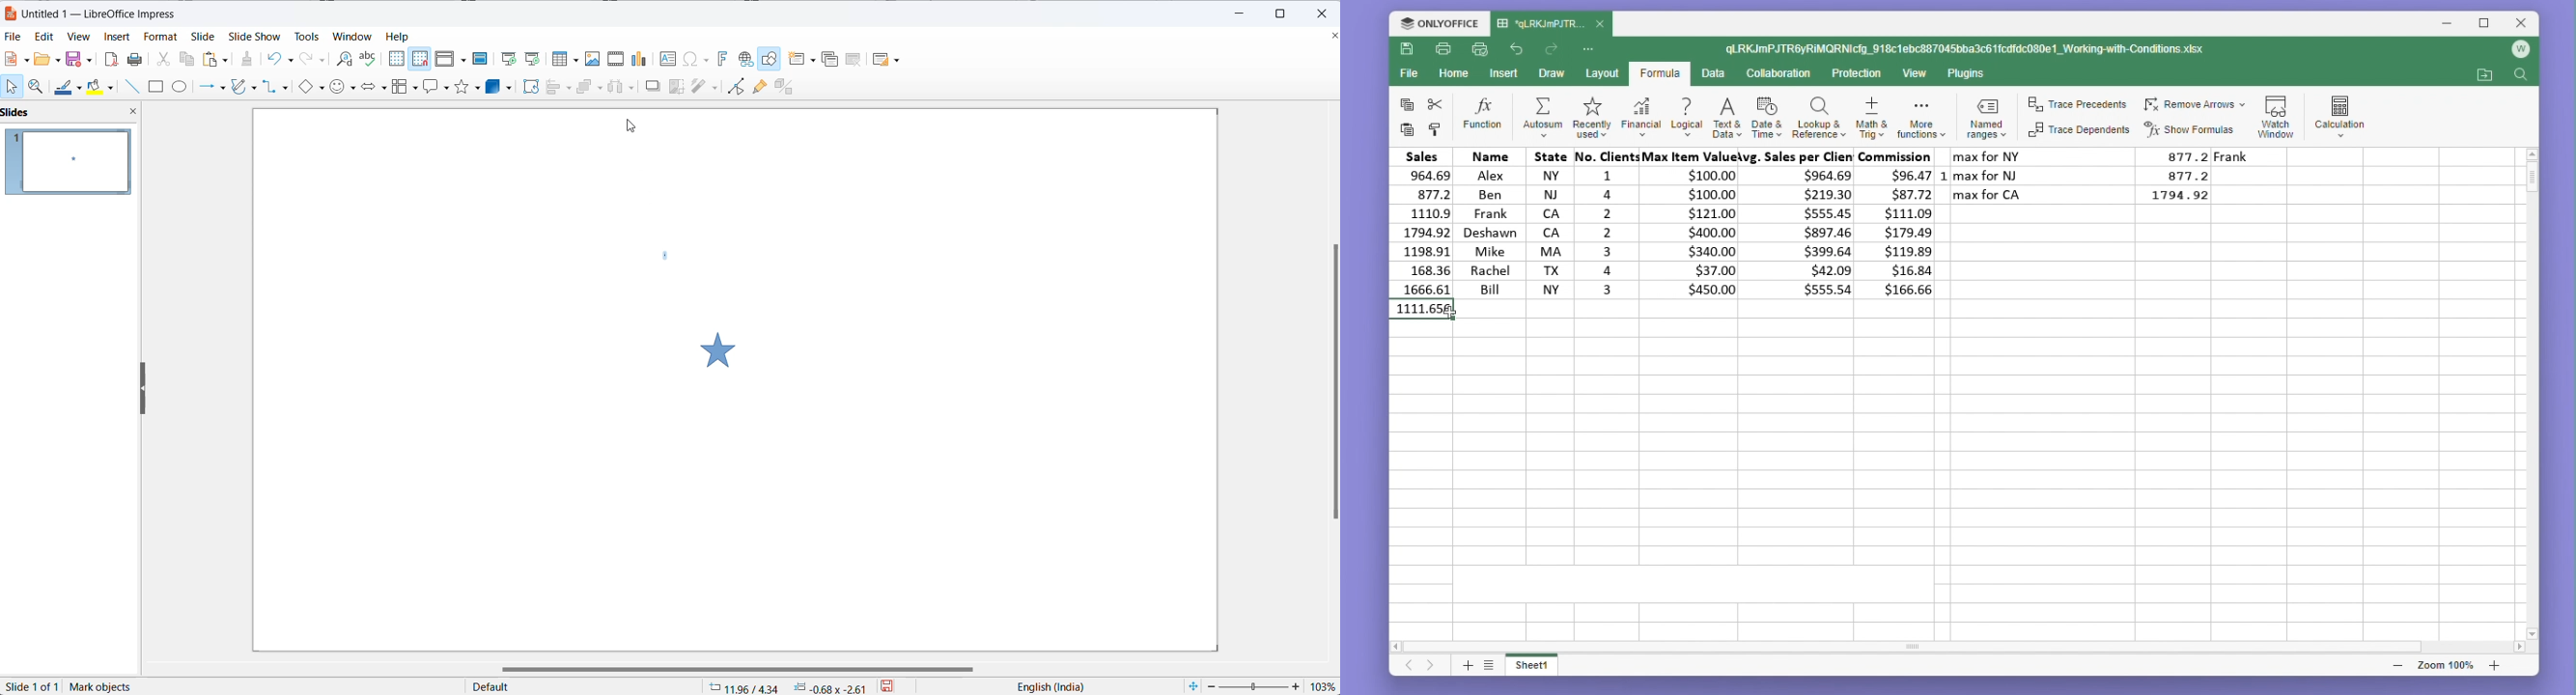  What do you see at coordinates (1686, 116) in the screenshot?
I see `Logical` at bounding box center [1686, 116].